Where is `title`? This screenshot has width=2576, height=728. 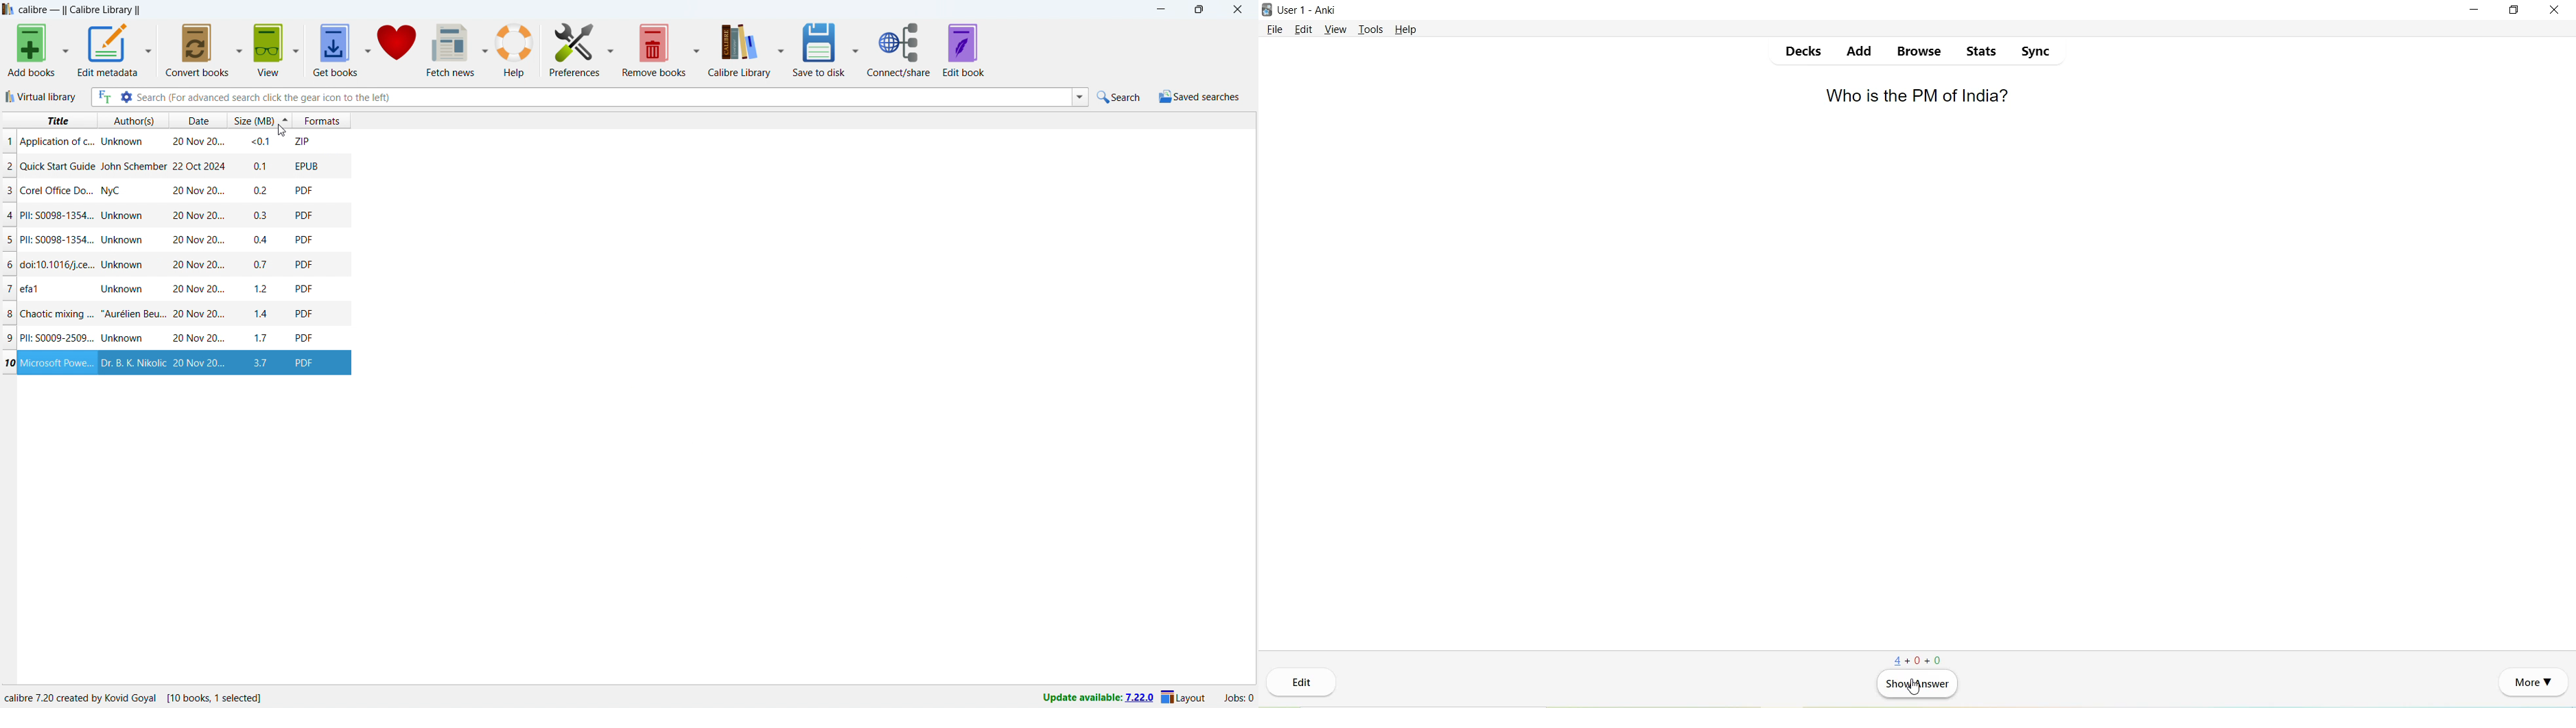
title is located at coordinates (58, 289).